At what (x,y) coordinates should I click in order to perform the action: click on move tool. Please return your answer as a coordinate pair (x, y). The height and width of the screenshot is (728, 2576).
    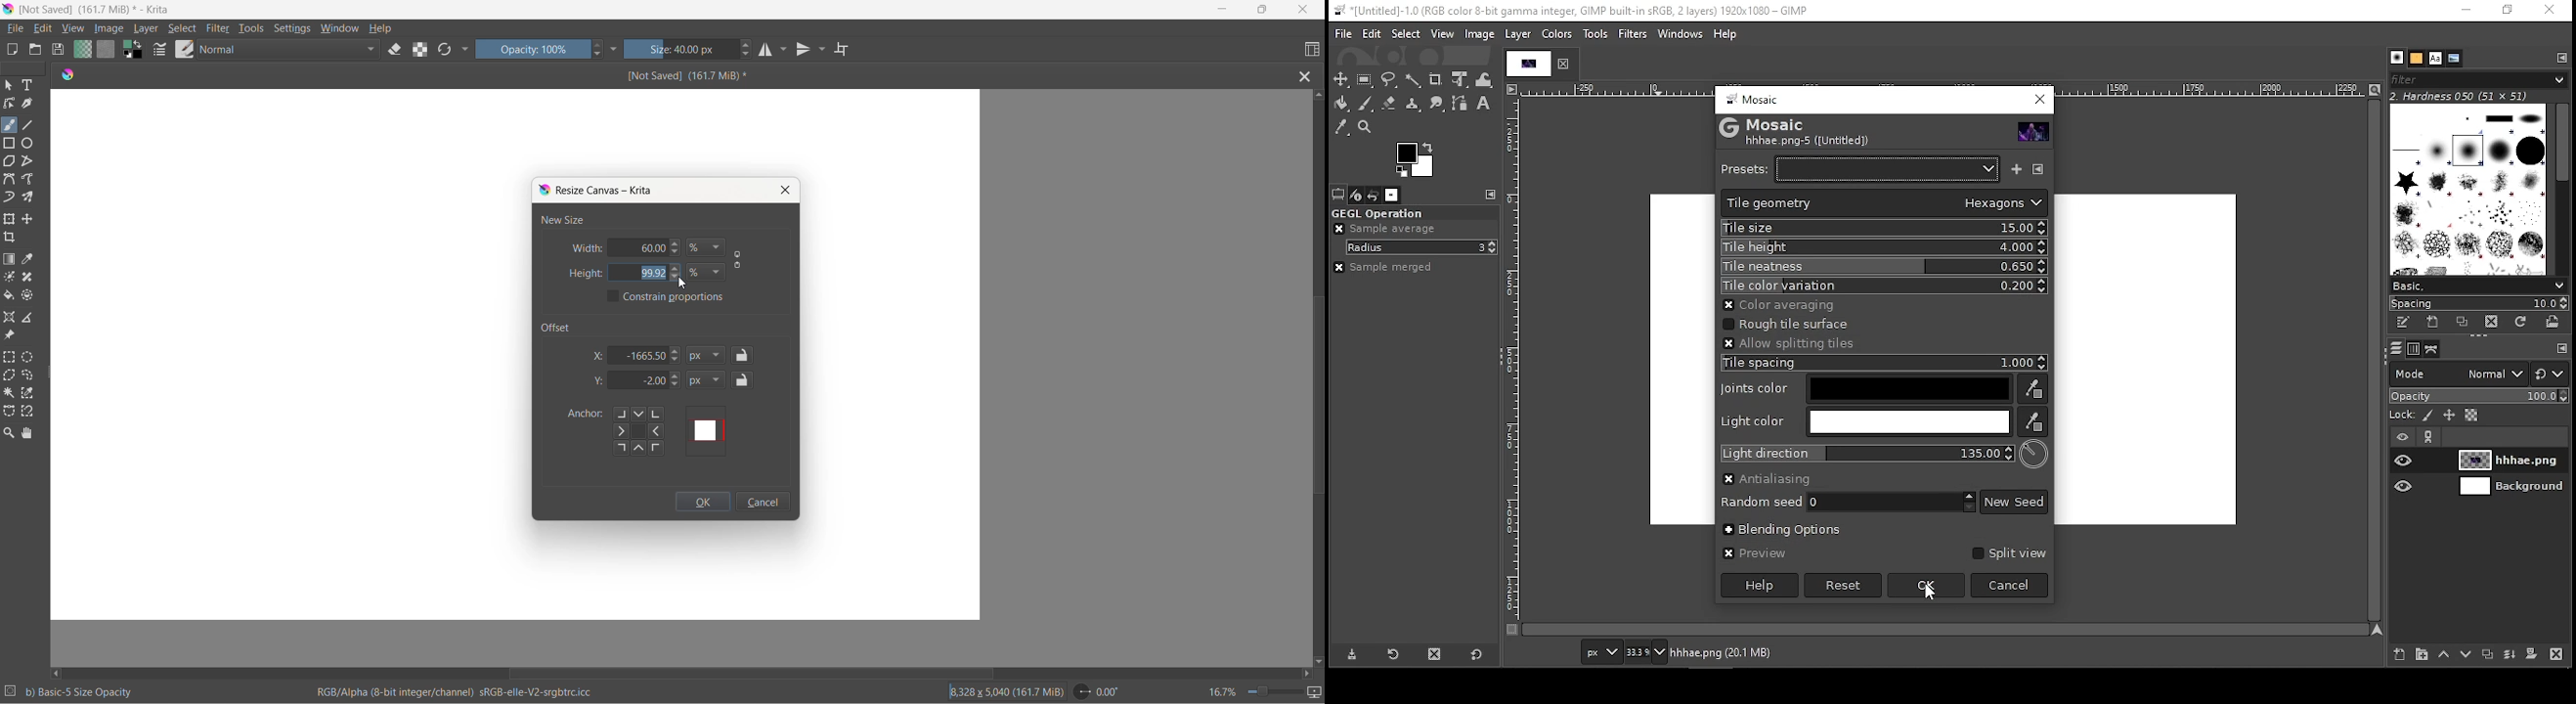
    Looking at the image, I should click on (1341, 77).